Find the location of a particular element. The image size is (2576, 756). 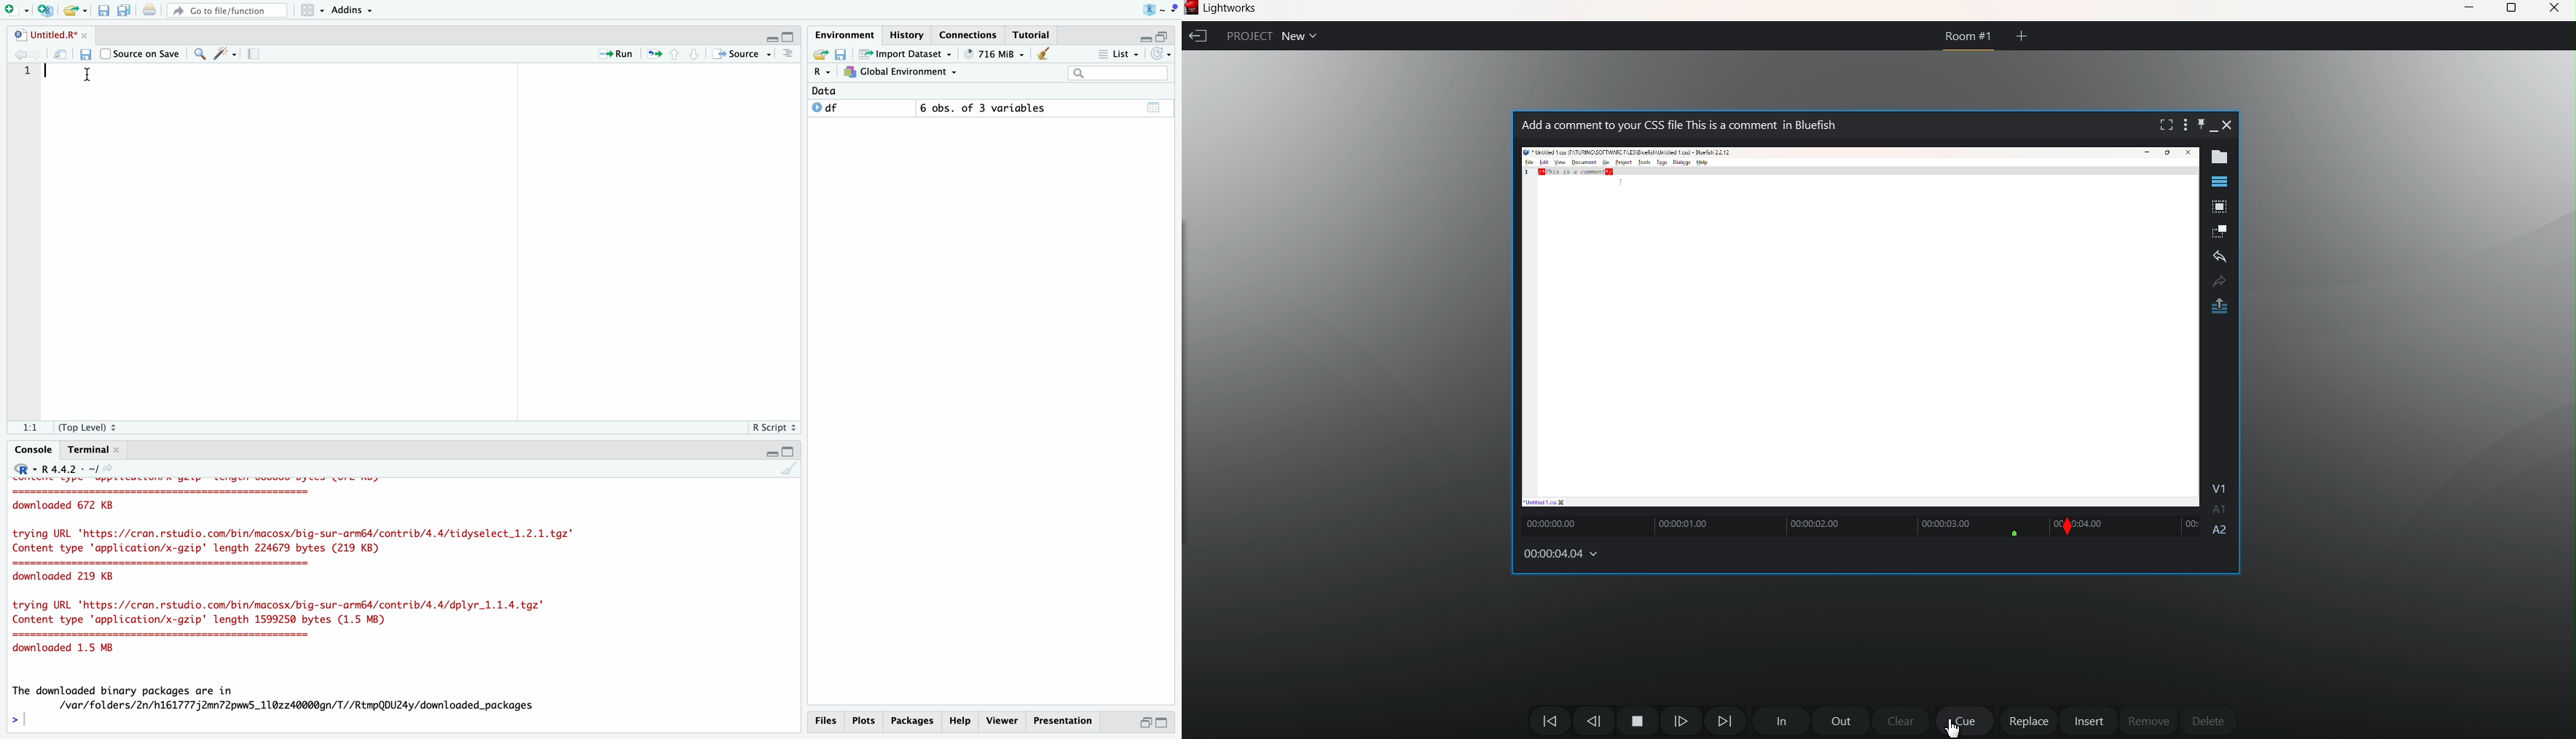

Full Height is located at coordinates (1163, 723).